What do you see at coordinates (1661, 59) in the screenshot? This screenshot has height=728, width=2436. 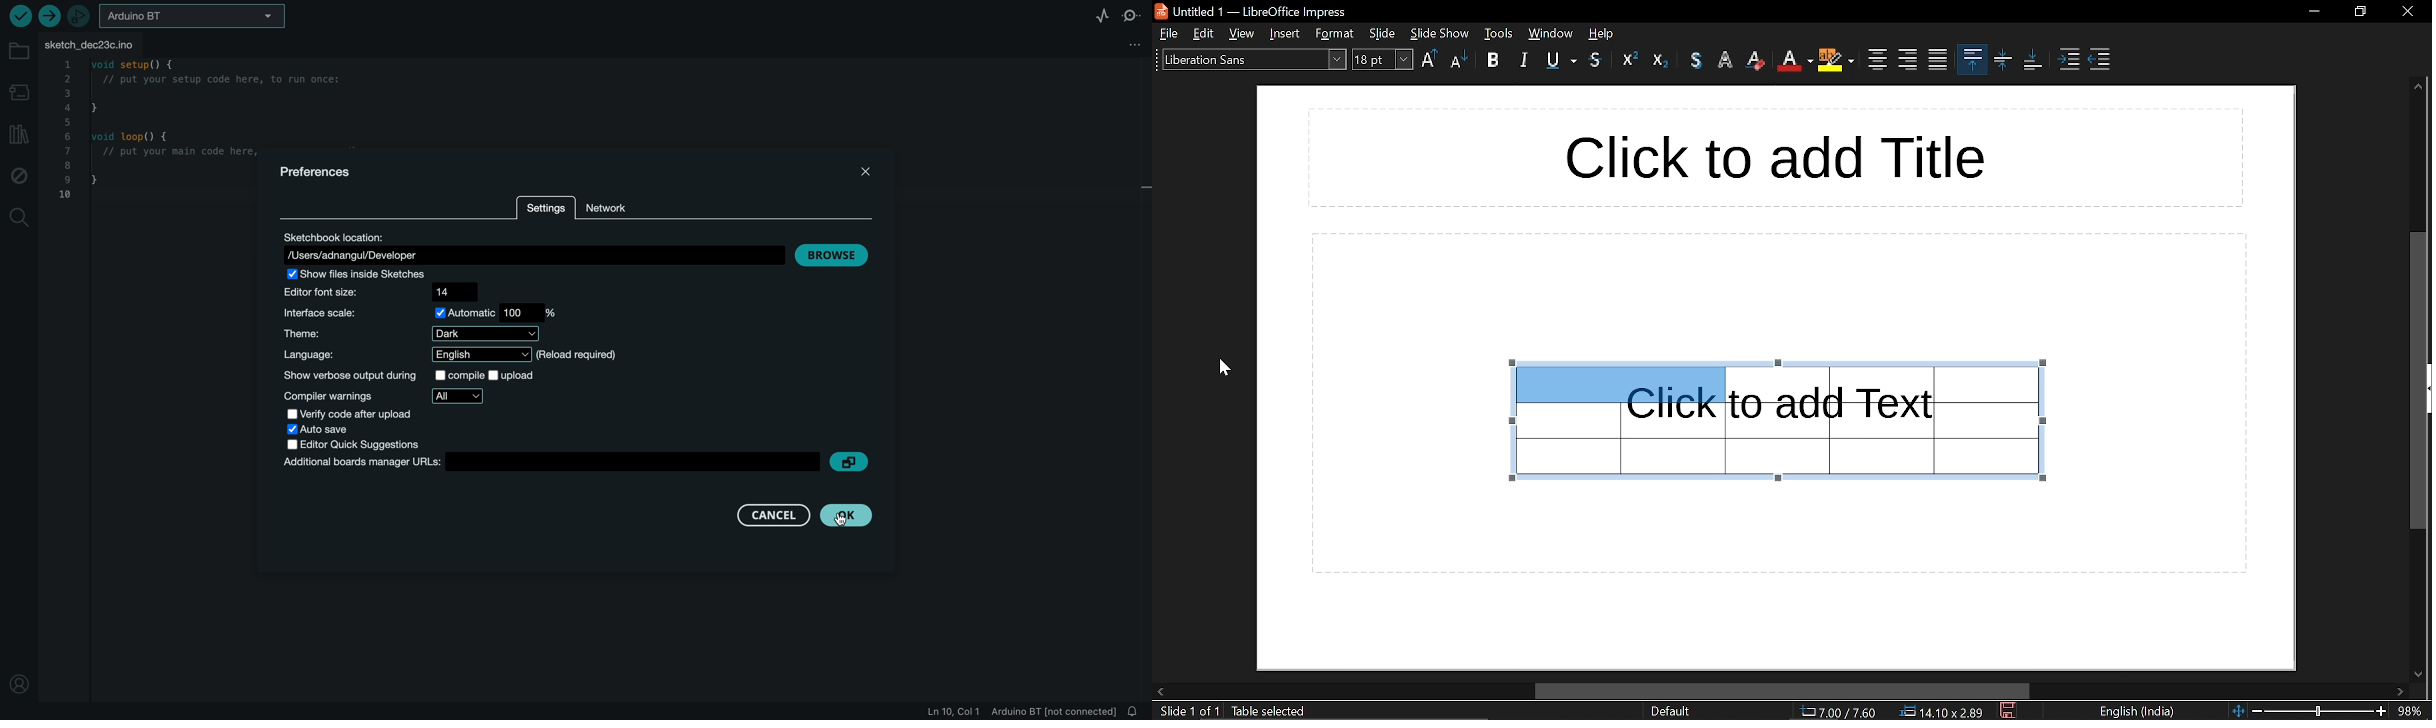 I see `subscript` at bounding box center [1661, 59].